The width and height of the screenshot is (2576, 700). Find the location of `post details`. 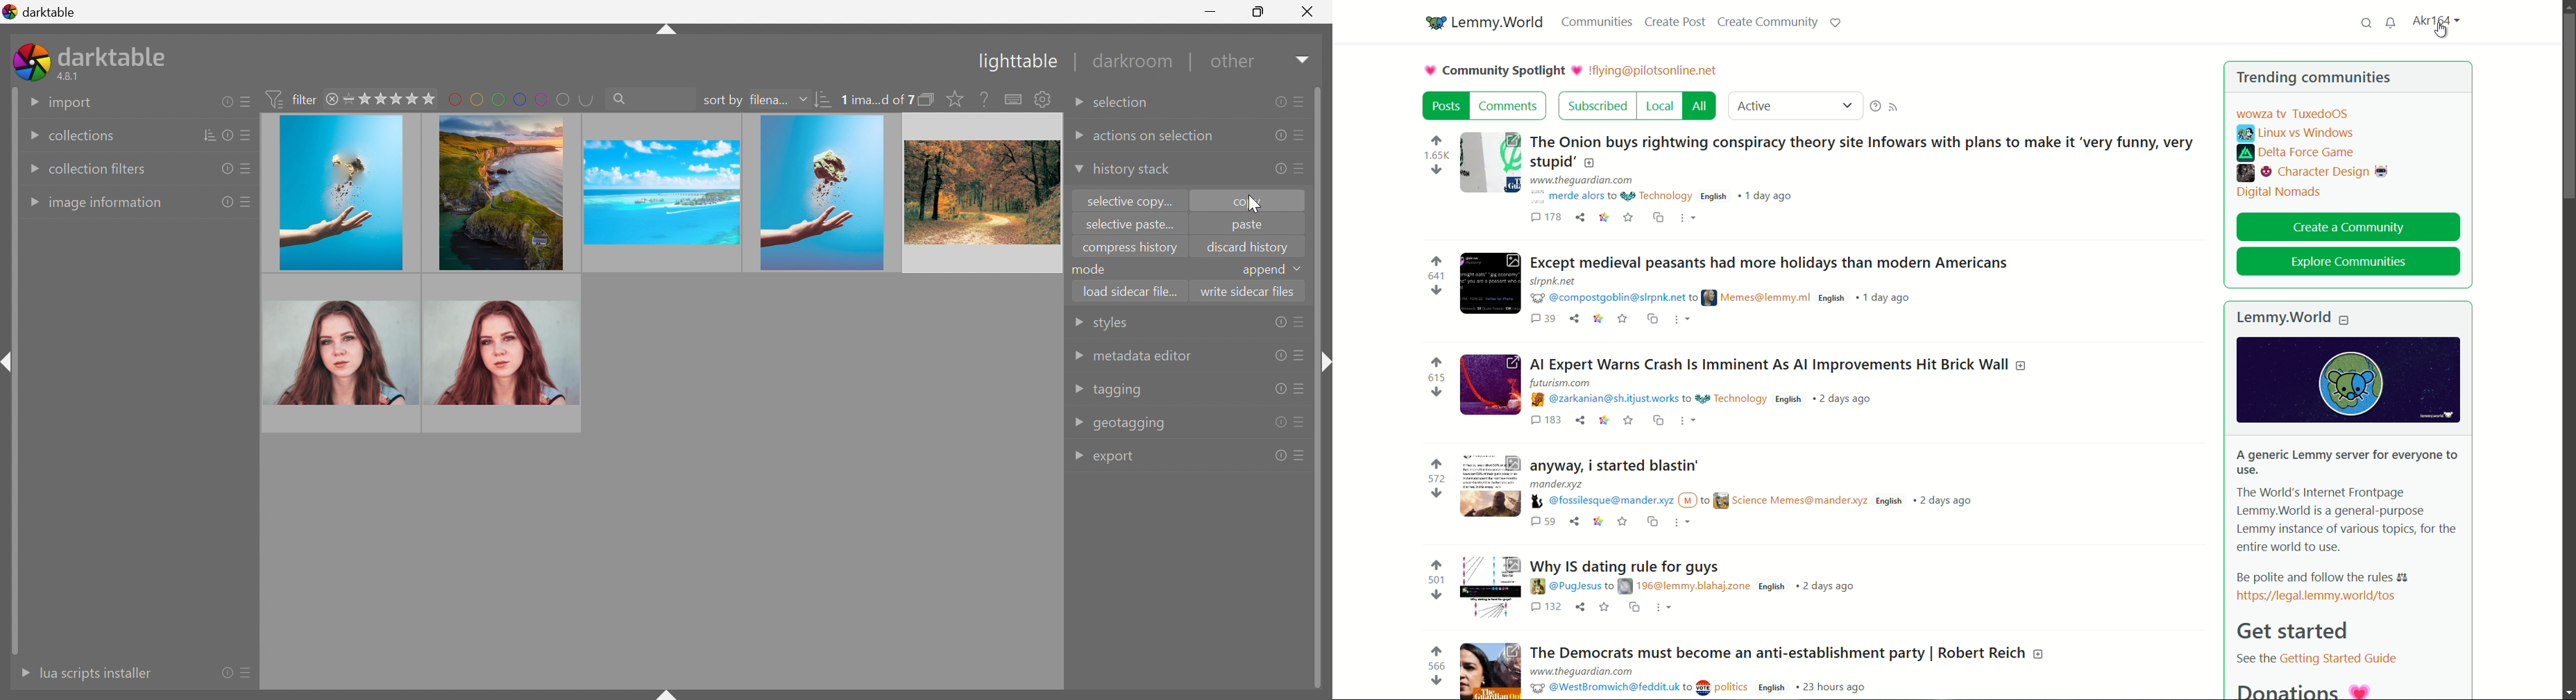

post details is located at coordinates (1676, 189).